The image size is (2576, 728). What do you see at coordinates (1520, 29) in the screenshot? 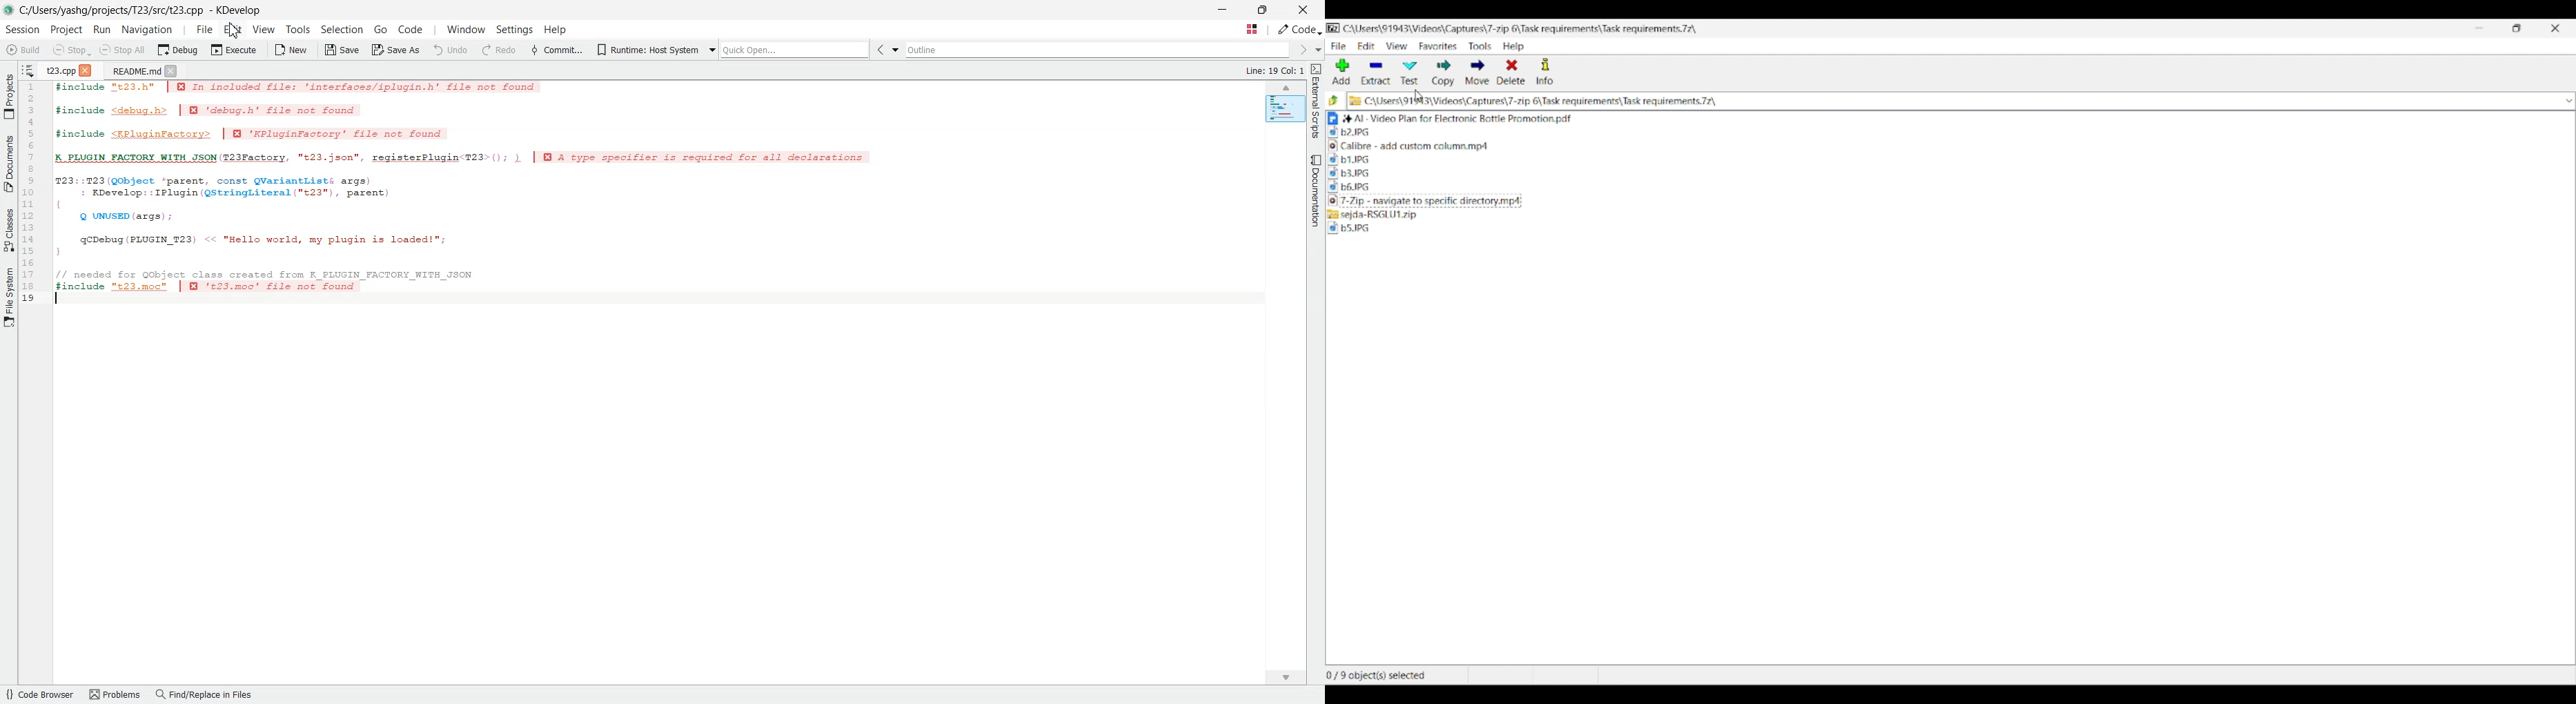
I see `Folder location` at bounding box center [1520, 29].